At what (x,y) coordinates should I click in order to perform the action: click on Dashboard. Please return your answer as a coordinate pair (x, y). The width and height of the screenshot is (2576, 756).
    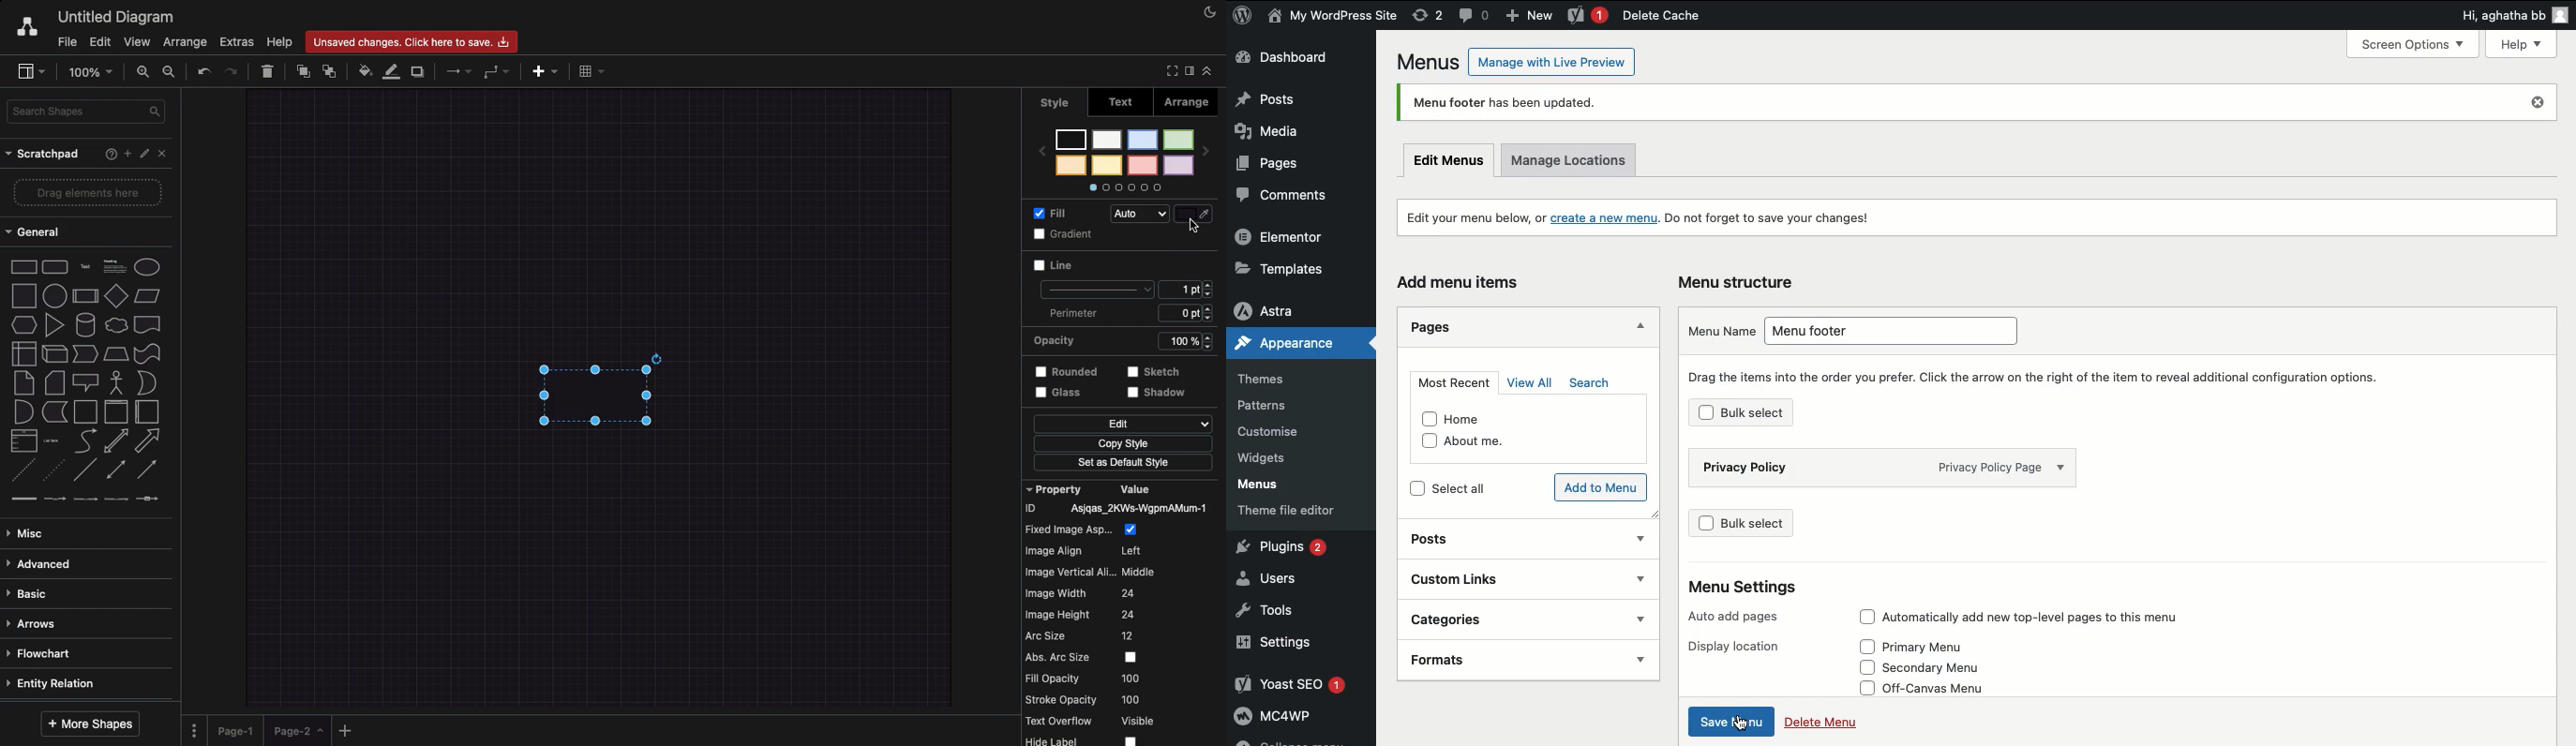
    Looking at the image, I should click on (1293, 60).